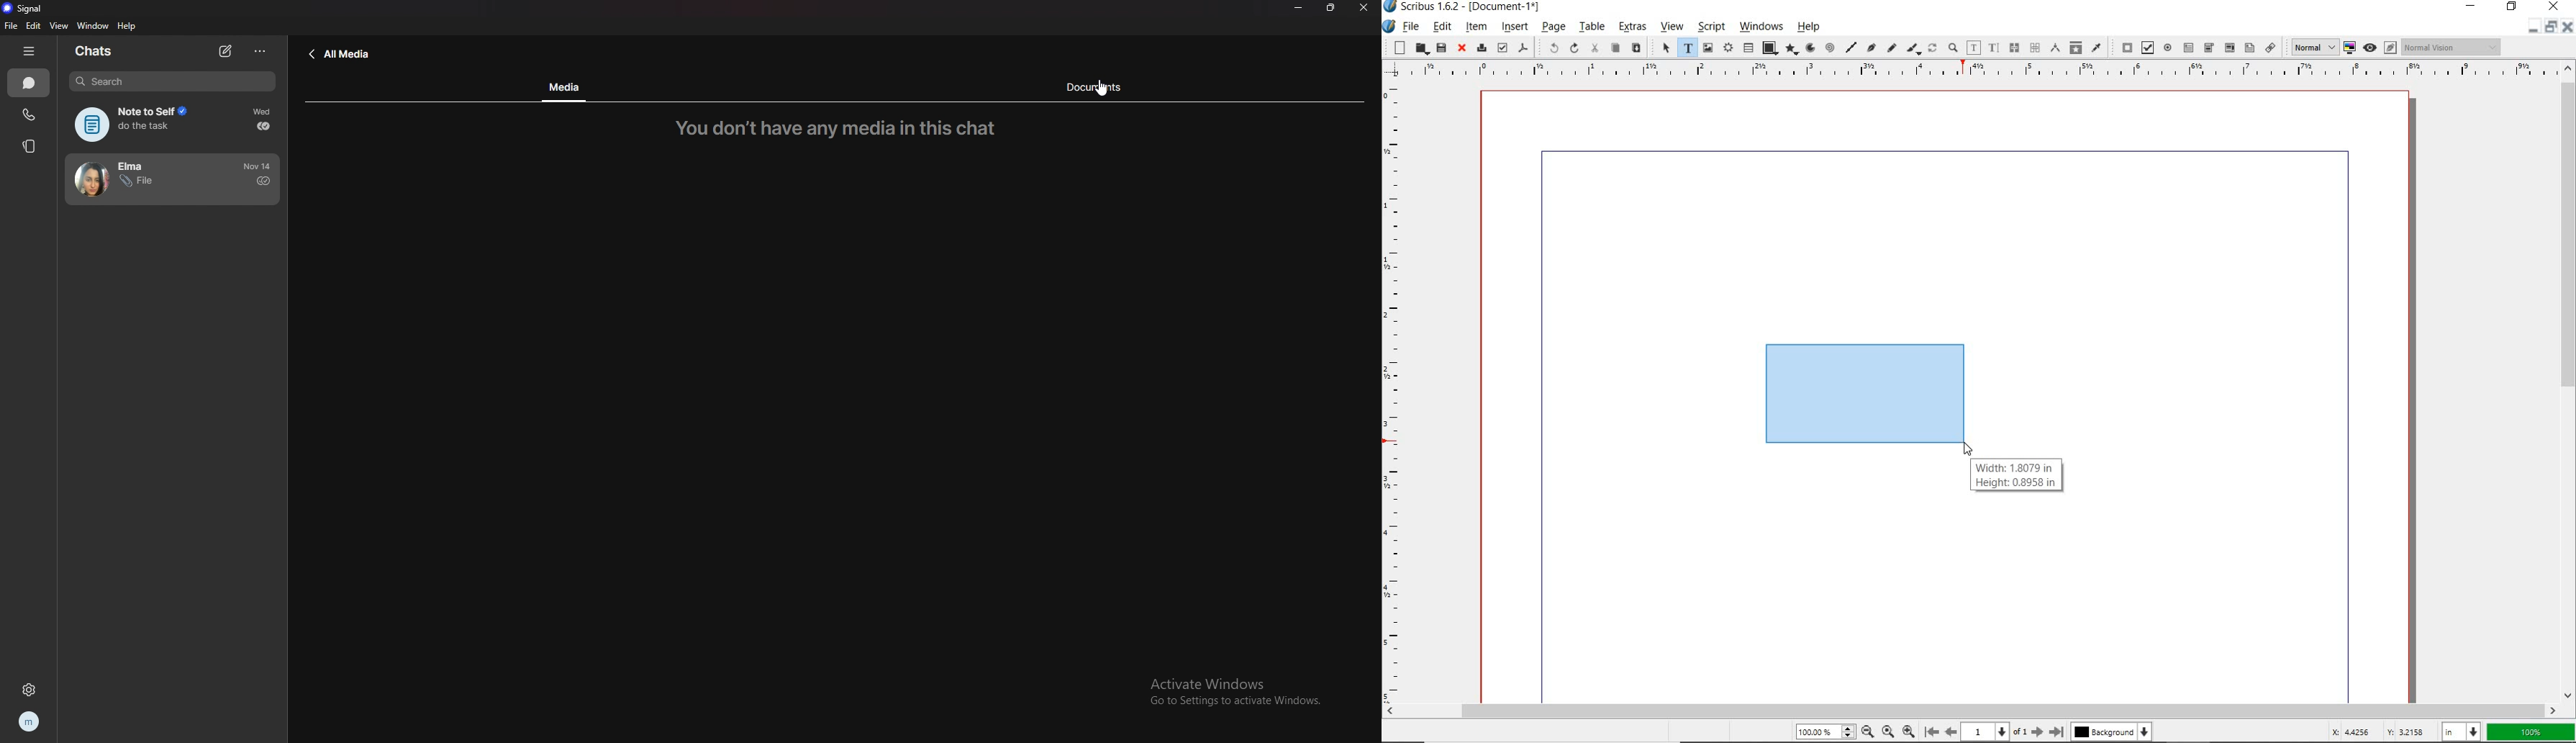 The image size is (2576, 756). Describe the element at coordinates (30, 7) in the screenshot. I see `signal` at that location.